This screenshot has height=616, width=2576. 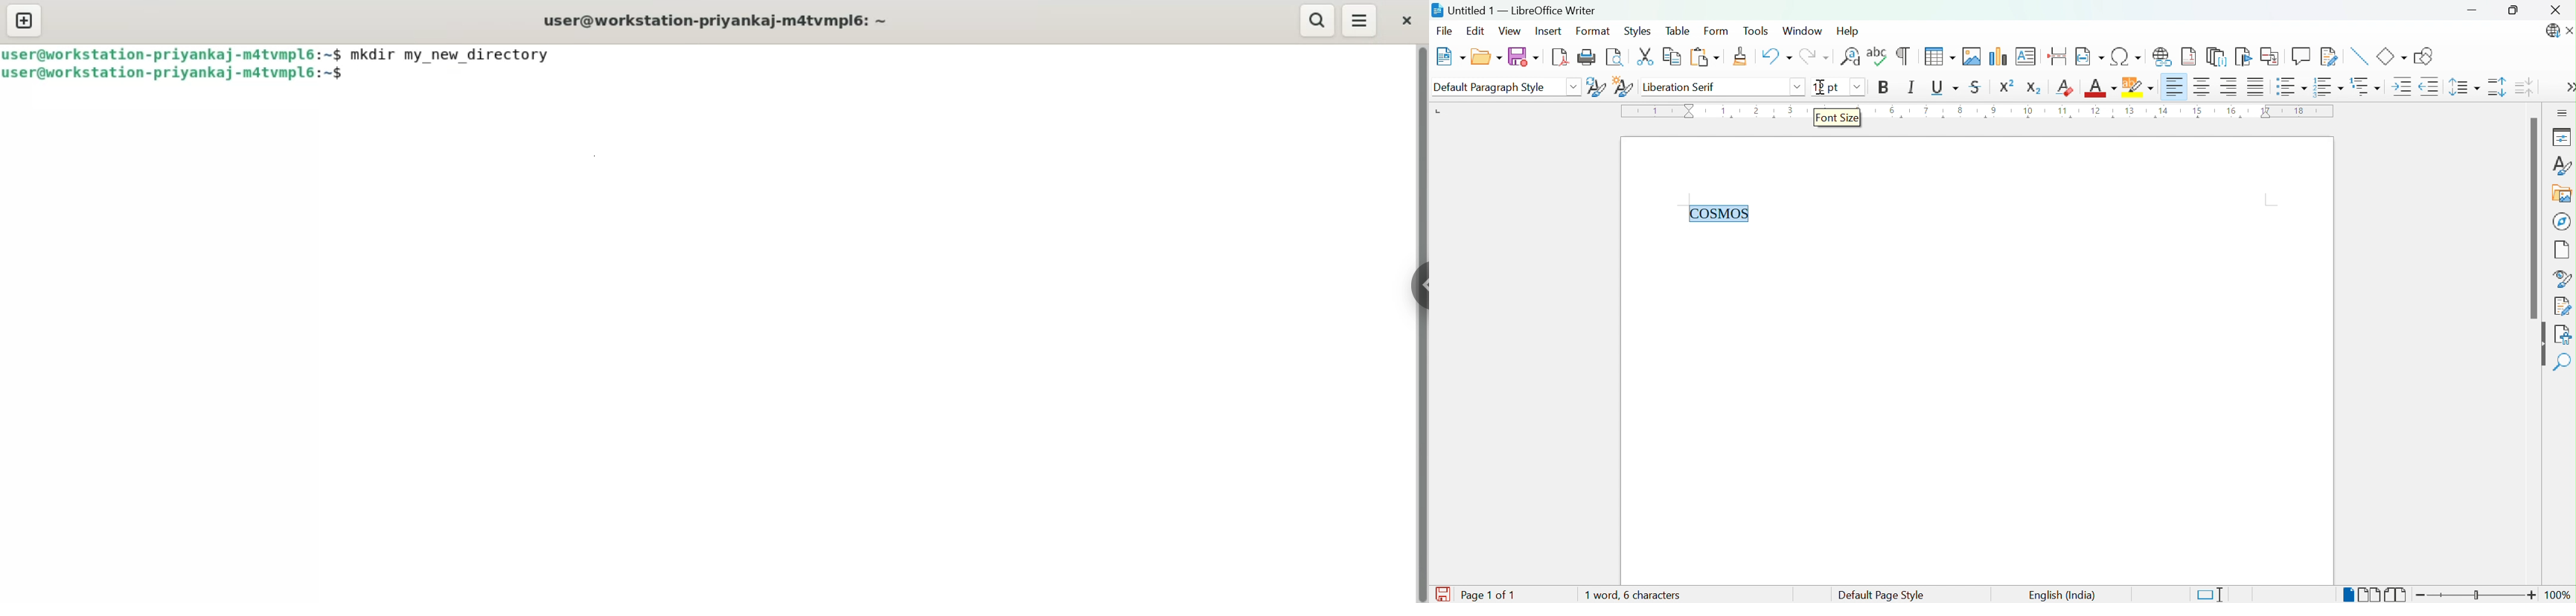 What do you see at coordinates (2497, 88) in the screenshot?
I see `Increase Paragraph Spacing` at bounding box center [2497, 88].